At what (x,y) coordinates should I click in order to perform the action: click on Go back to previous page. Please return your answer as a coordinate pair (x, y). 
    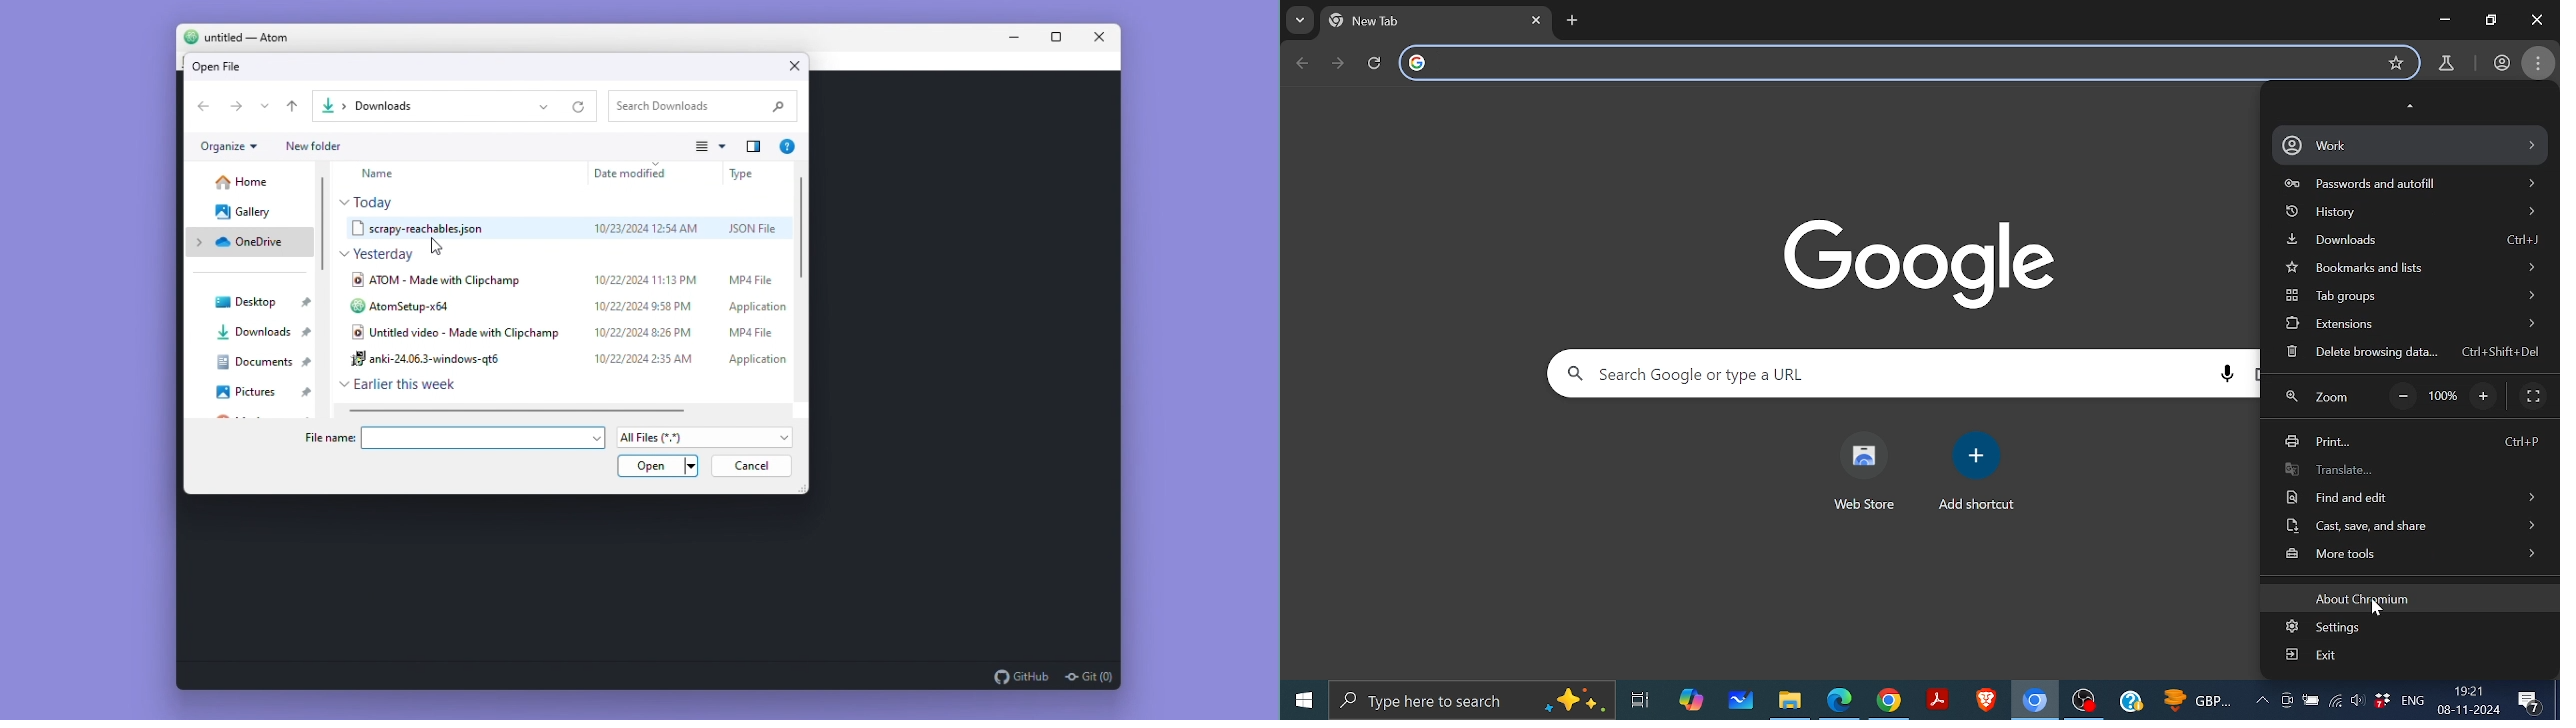
    Looking at the image, I should click on (1303, 64).